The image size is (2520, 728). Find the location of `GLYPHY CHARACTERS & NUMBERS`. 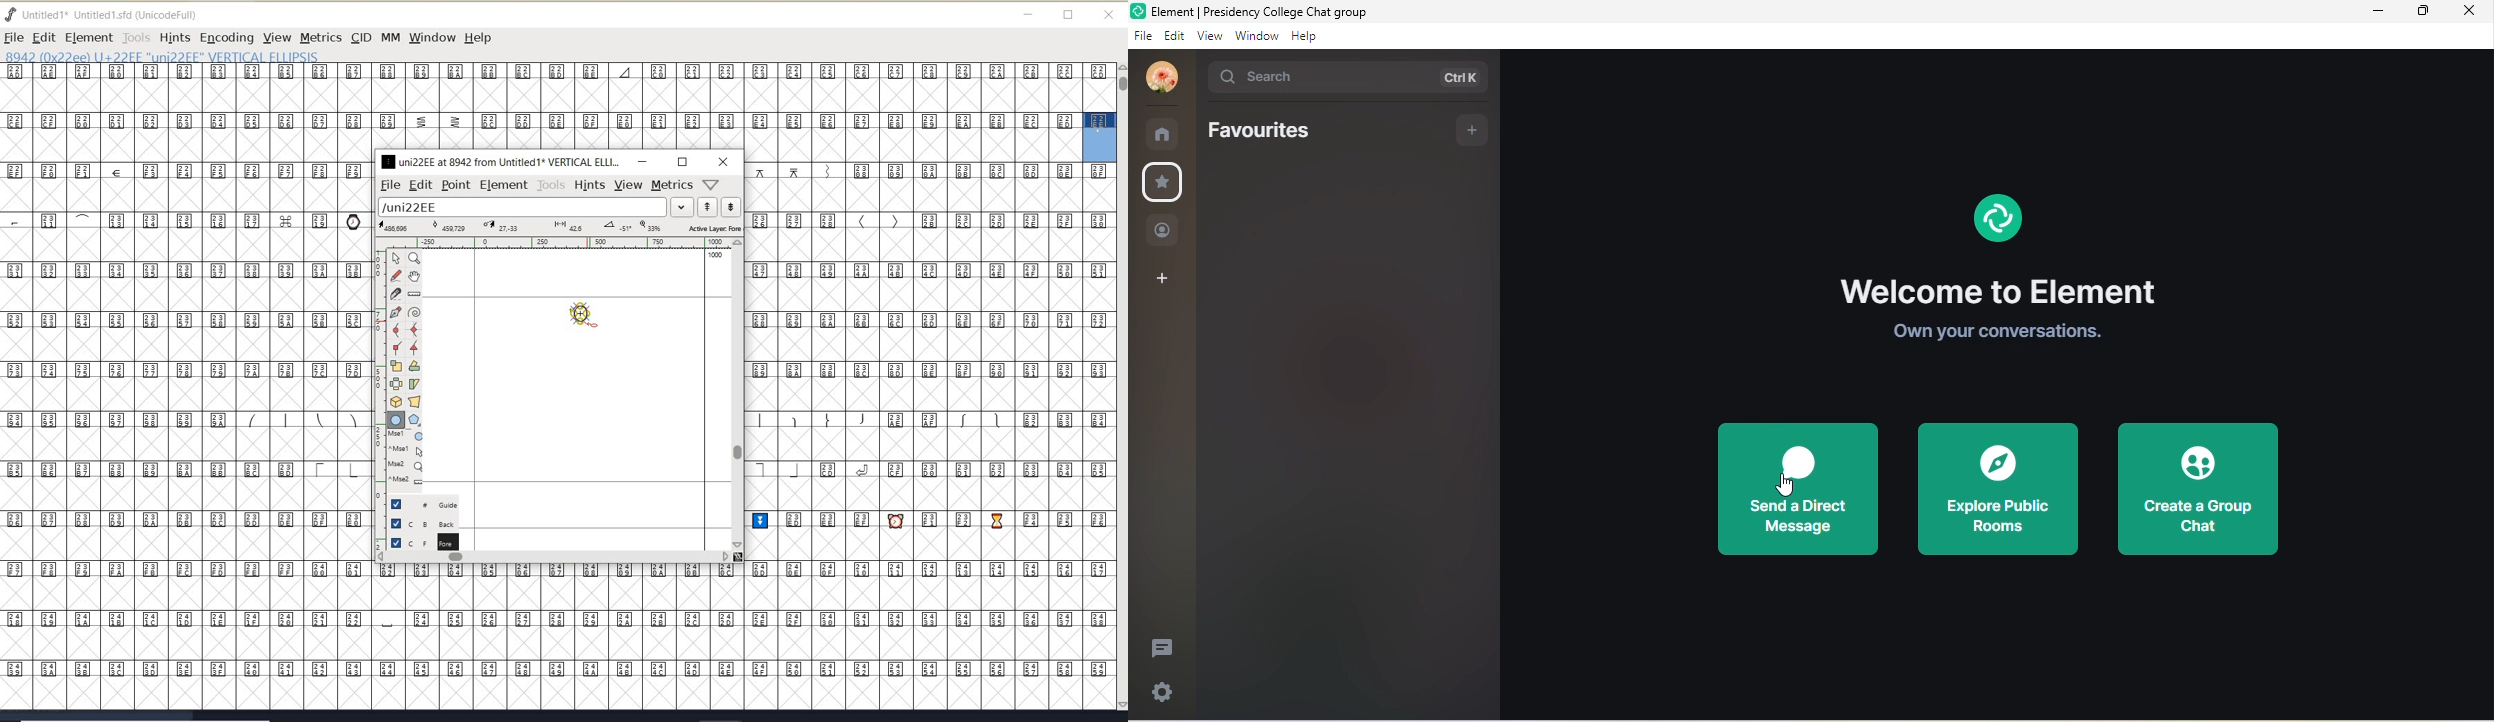

GLYPHY CHARACTERS & NUMBERS is located at coordinates (932, 436).